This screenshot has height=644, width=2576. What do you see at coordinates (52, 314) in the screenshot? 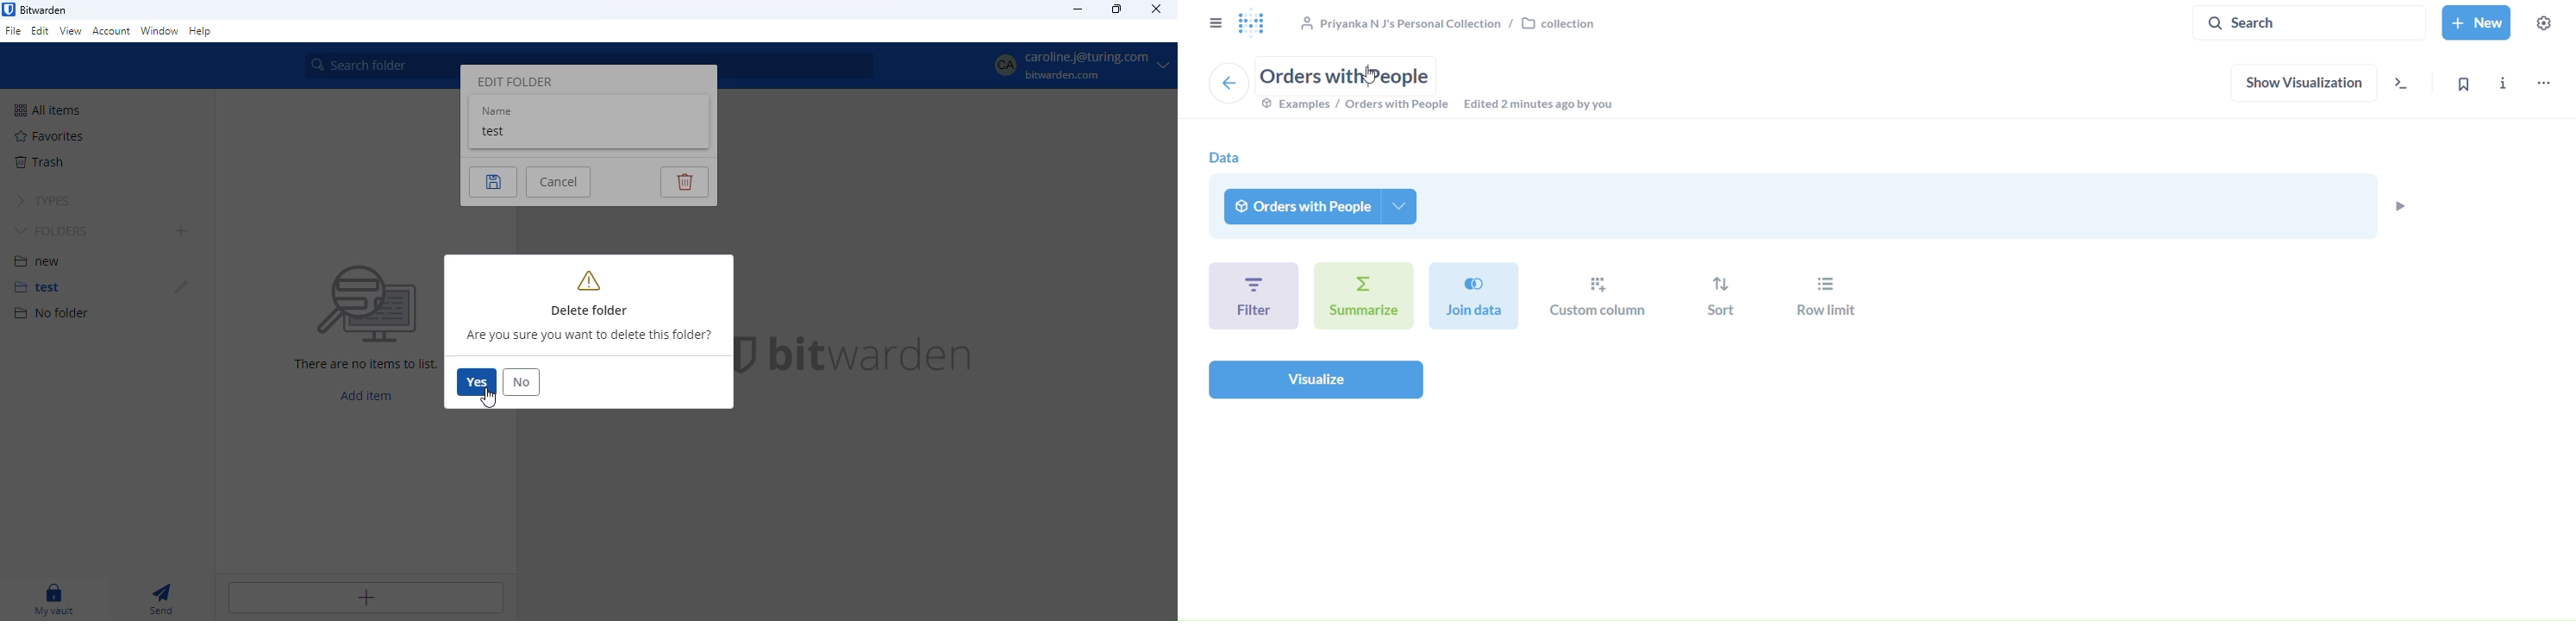
I see `no folder` at bounding box center [52, 314].